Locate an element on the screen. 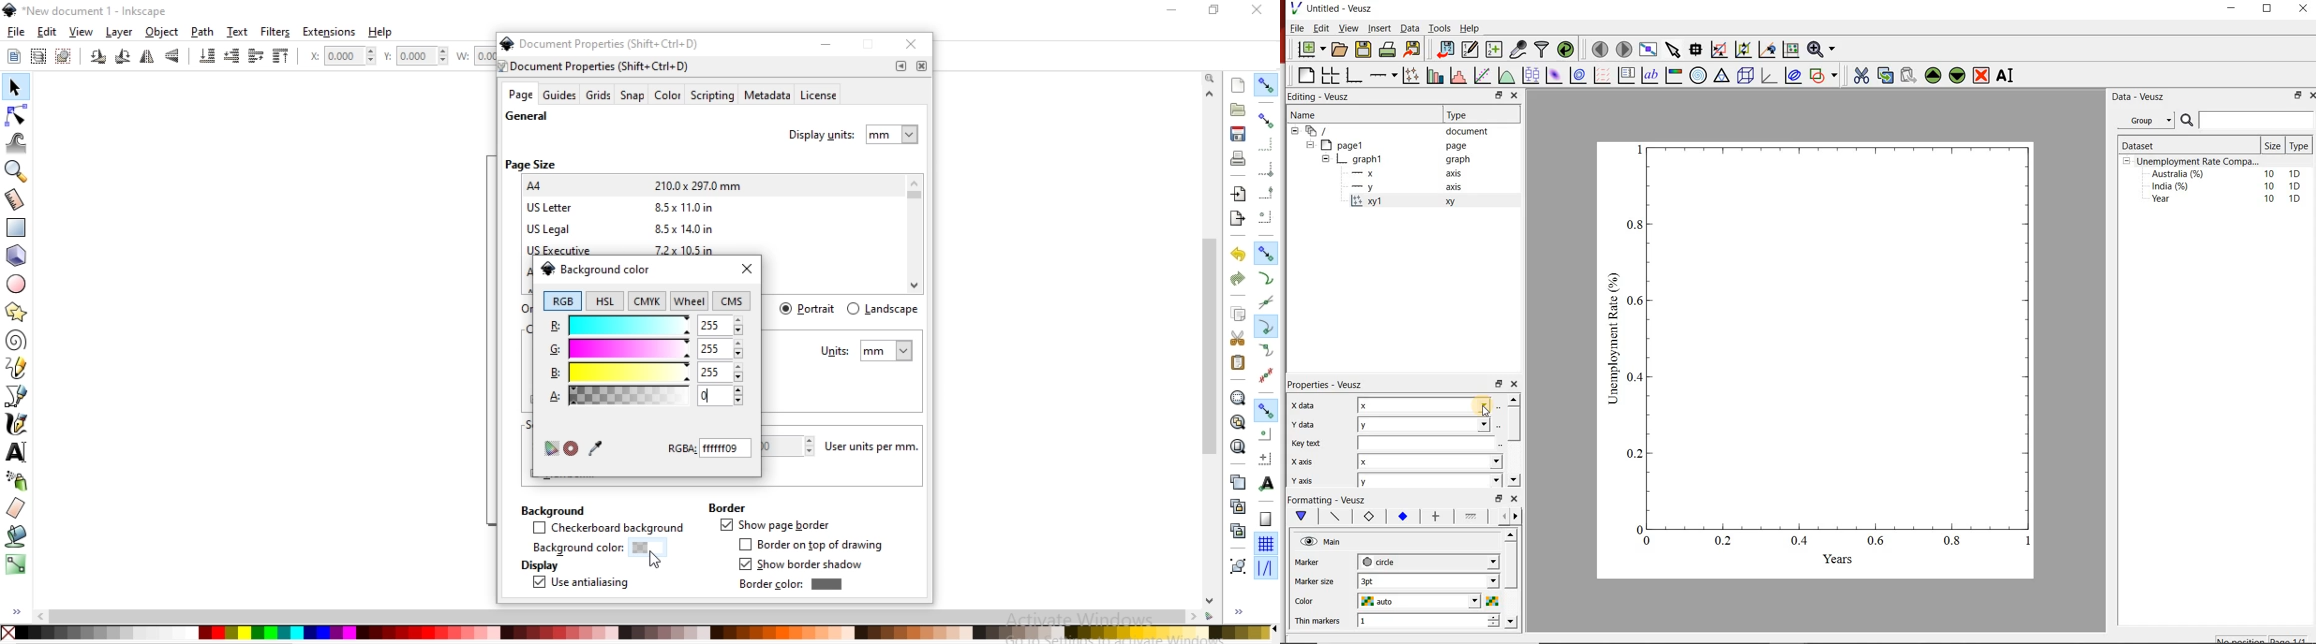 The height and width of the screenshot is (644, 2324). draw bezier curves and straight lines is located at coordinates (17, 394).